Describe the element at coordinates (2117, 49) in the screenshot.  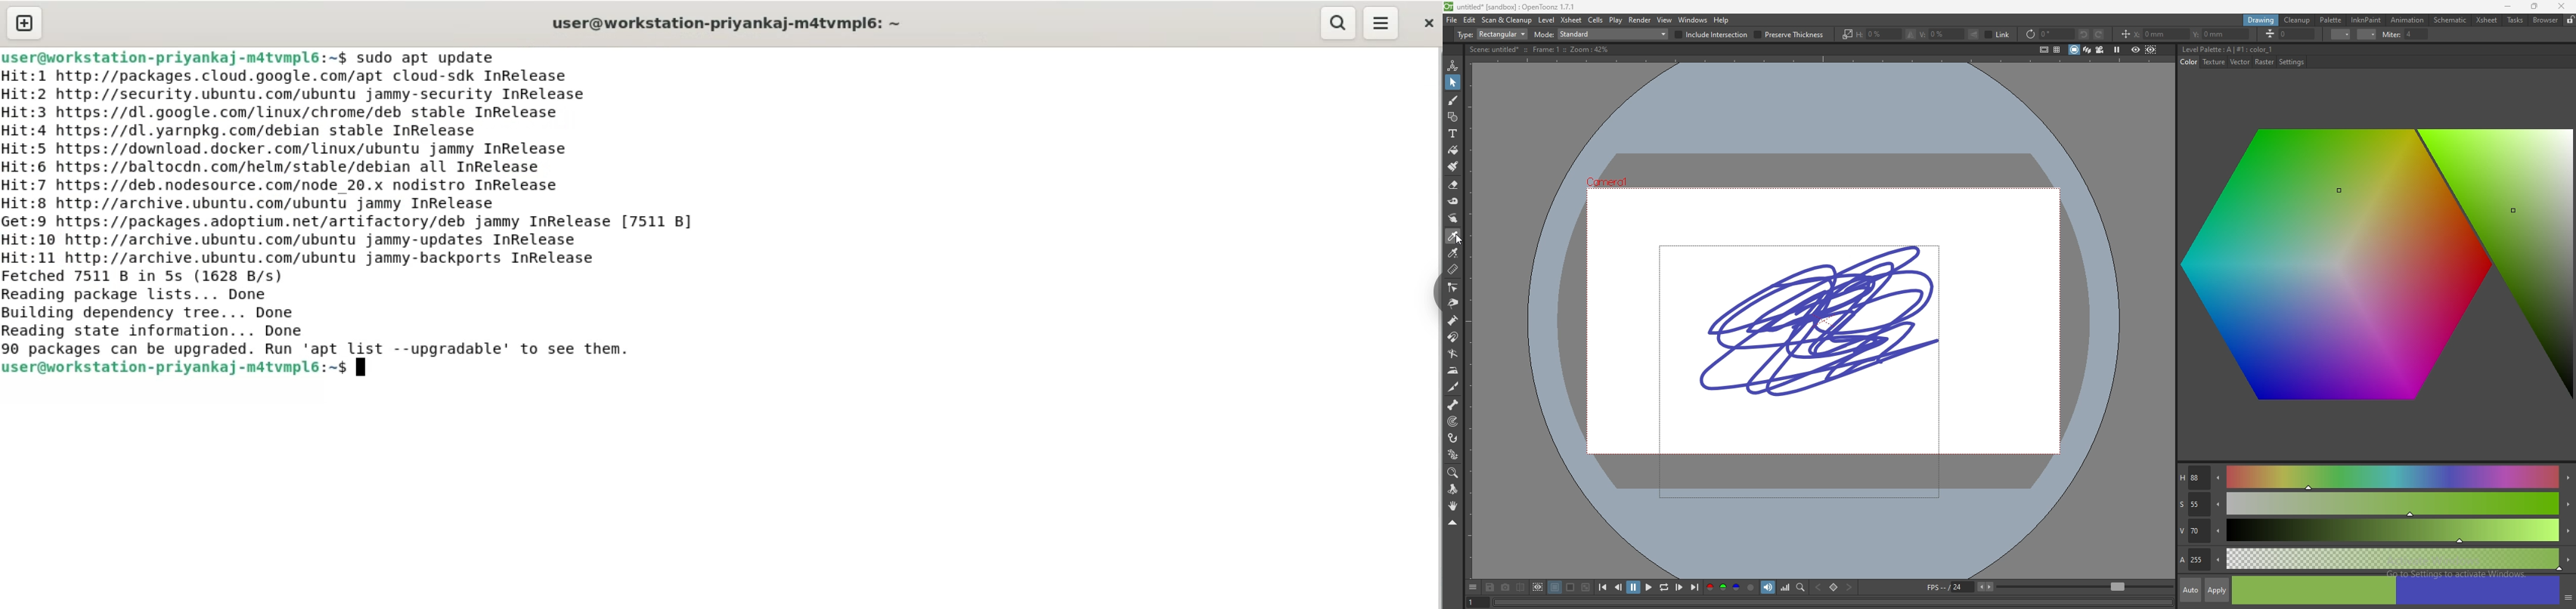
I see `freeze` at that location.